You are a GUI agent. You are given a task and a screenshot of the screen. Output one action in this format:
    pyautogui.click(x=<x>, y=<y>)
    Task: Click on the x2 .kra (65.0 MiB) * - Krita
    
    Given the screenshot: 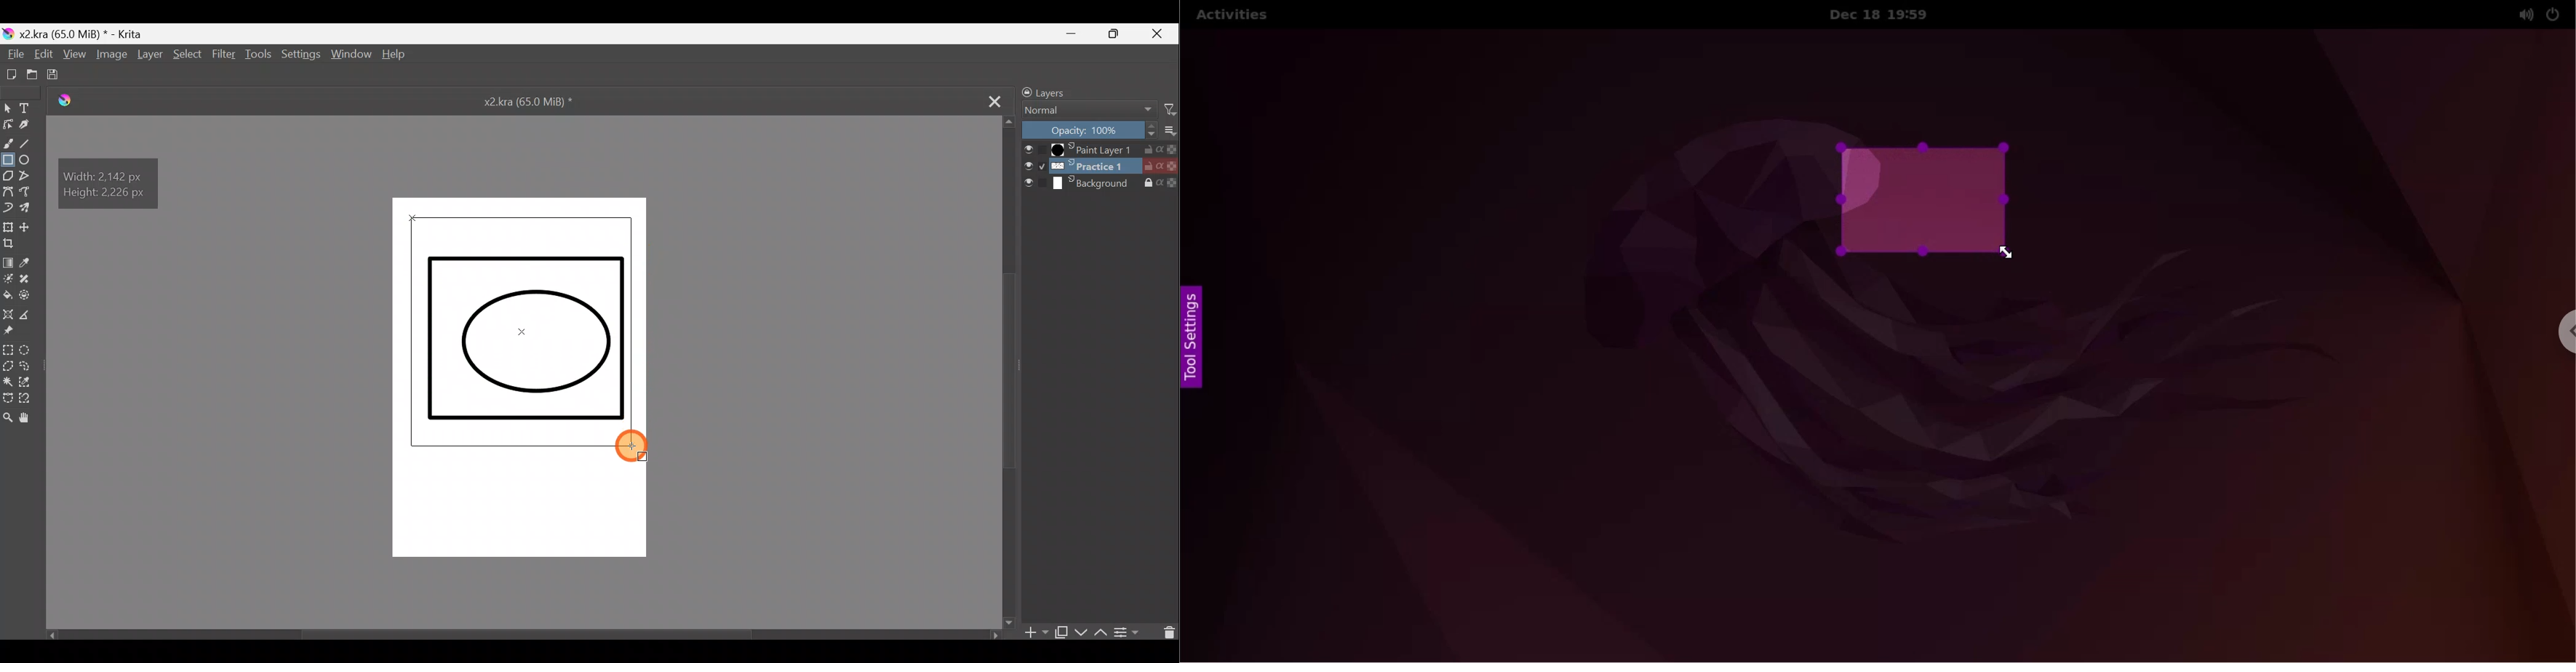 What is the action you would take?
    pyautogui.click(x=91, y=34)
    